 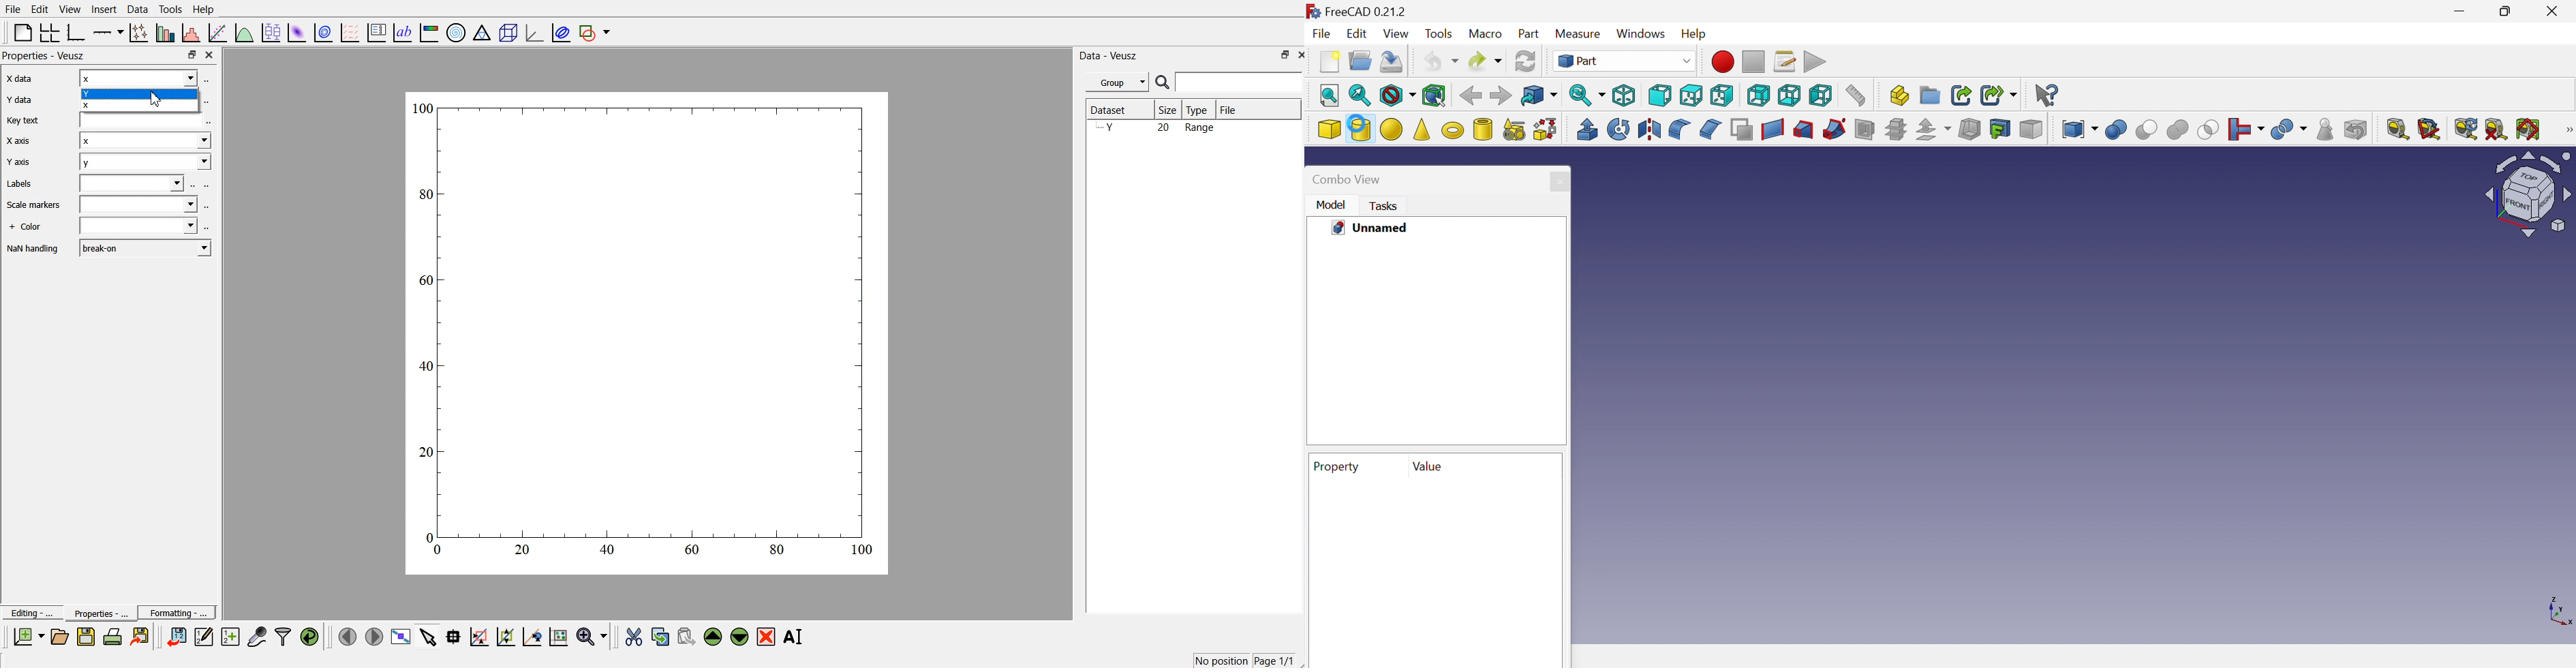 I want to click on Macro, so click(x=1486, y=34).